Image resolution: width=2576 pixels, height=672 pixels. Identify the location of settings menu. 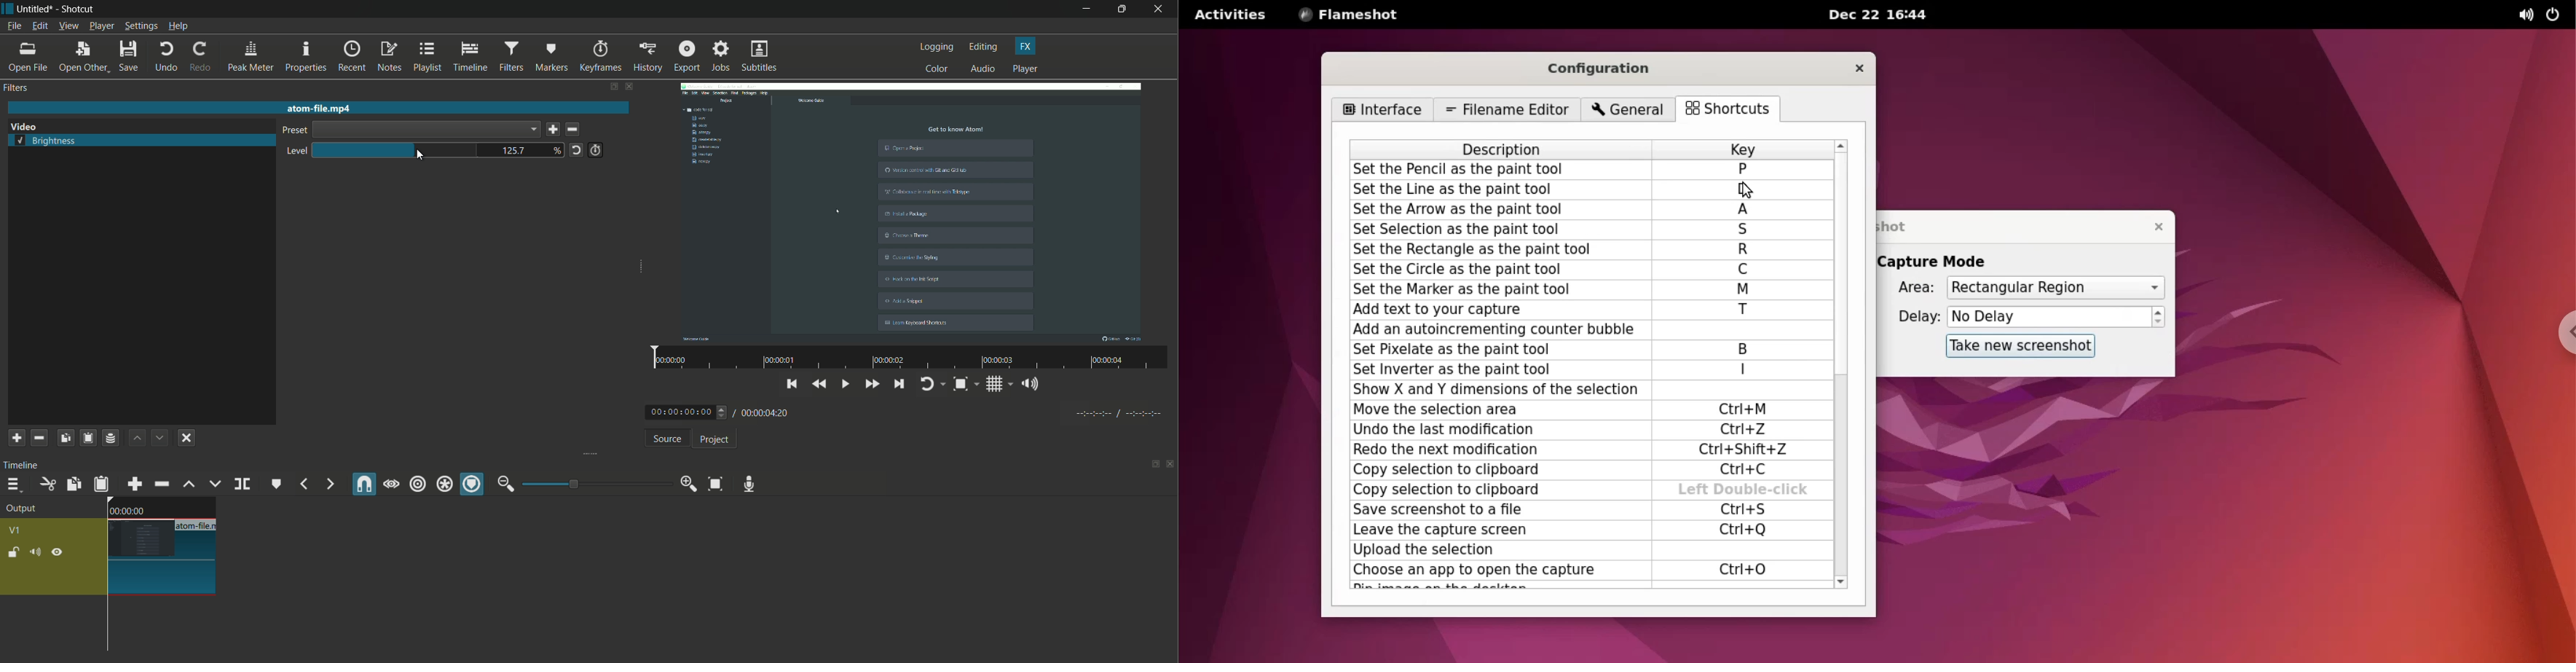
(142, 26).